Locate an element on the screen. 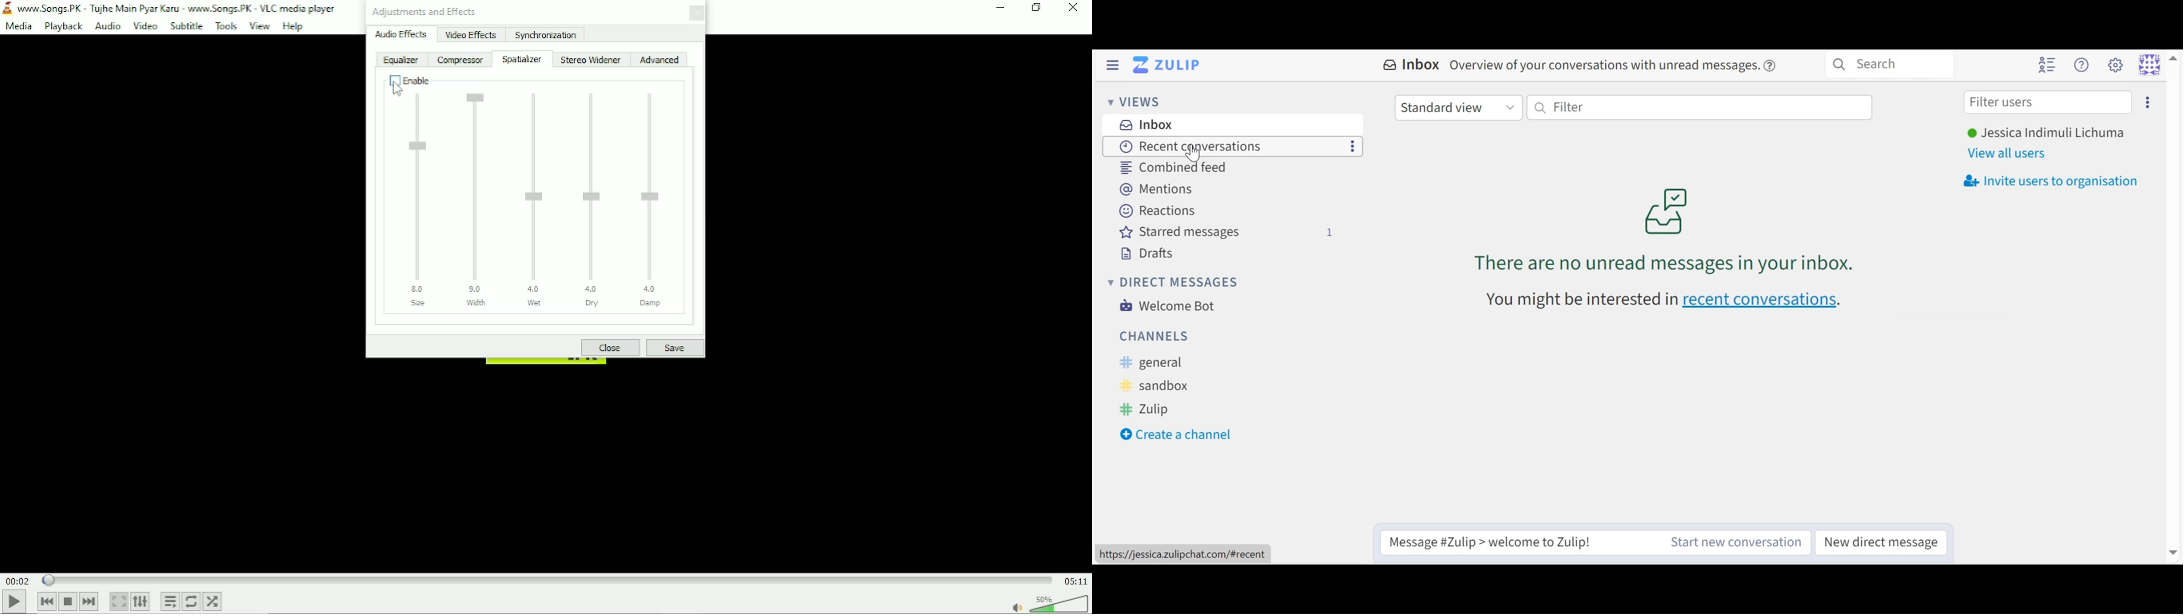 The image size is (2184, 616). Show extended settings is located at coordinates (140, 602).